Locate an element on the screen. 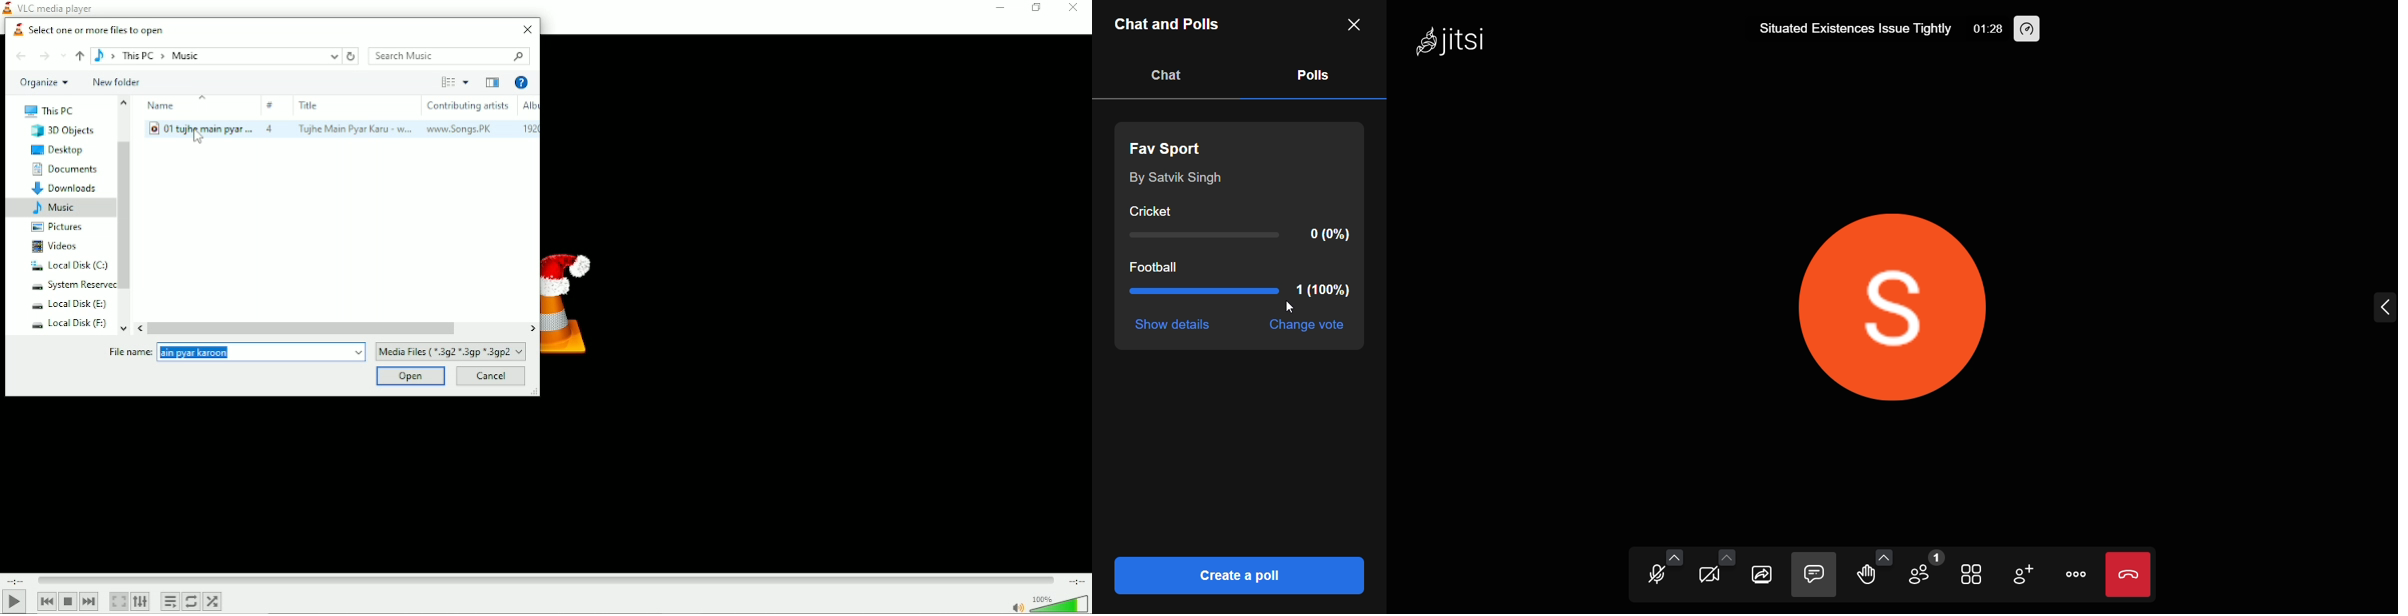 The width and height of the screenshot is (2408, 616). ain pyaar karoon is located at coordinates (261, 353).